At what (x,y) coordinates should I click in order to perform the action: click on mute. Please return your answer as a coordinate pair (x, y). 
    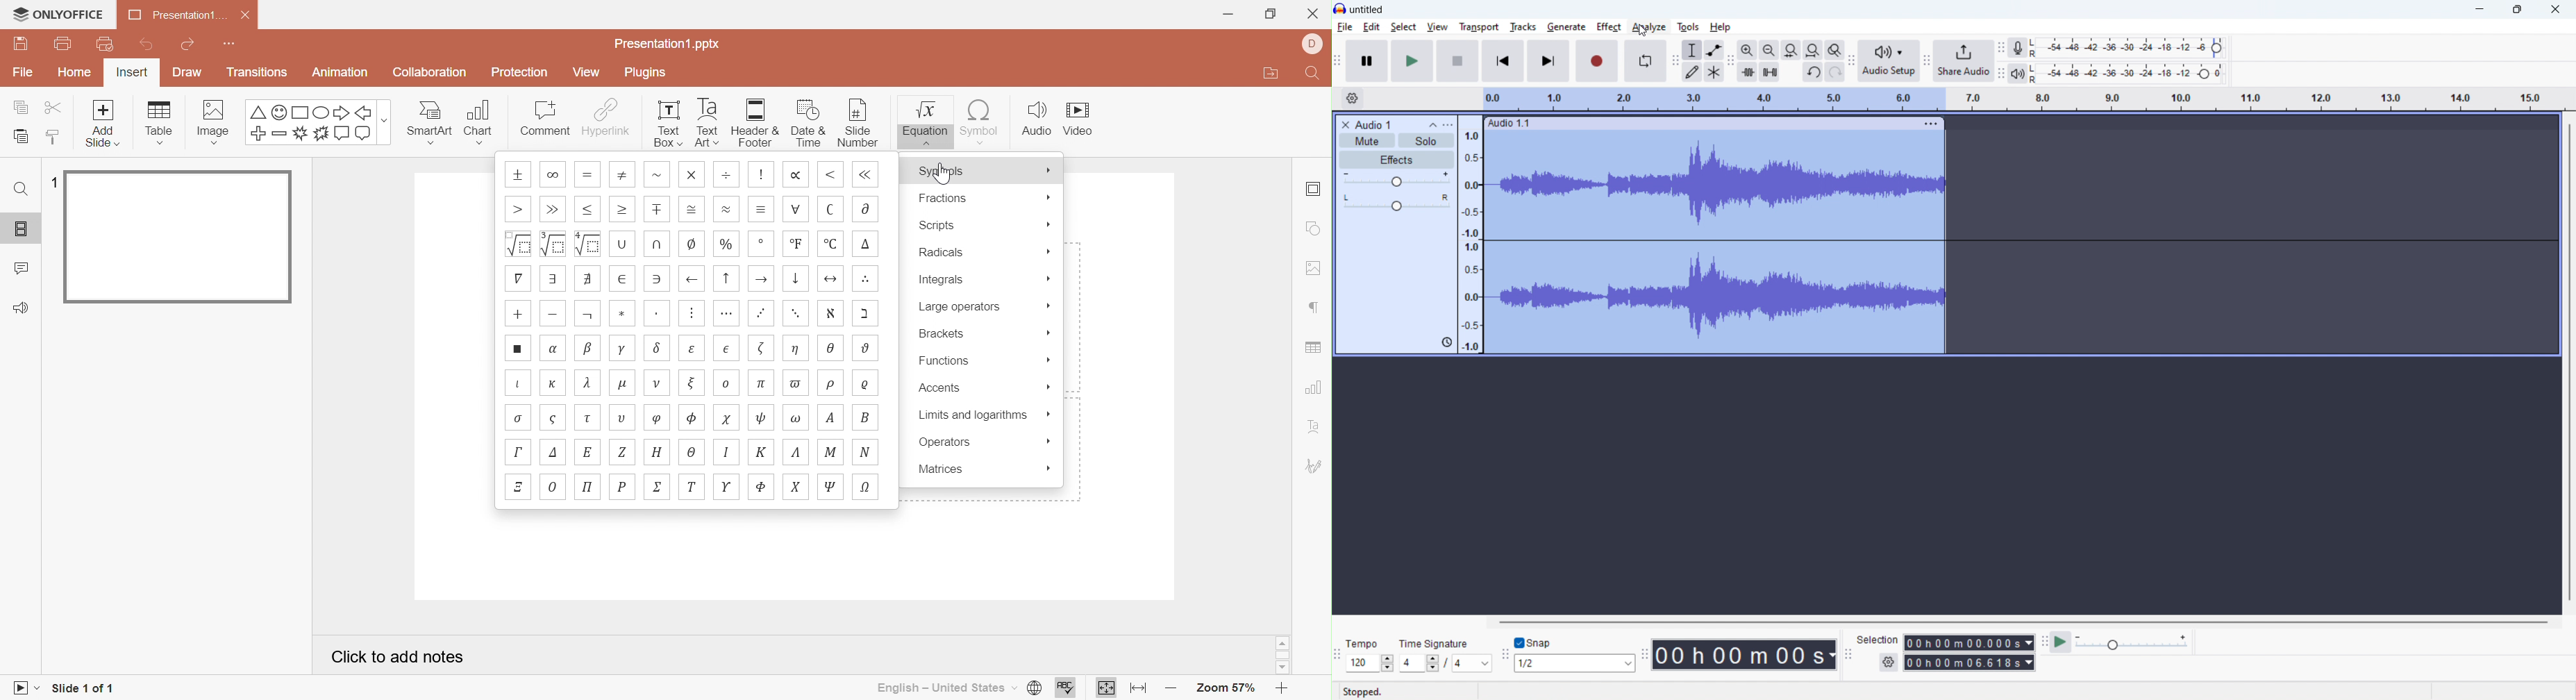
    Looking at the image, I should click on (1367, 141).